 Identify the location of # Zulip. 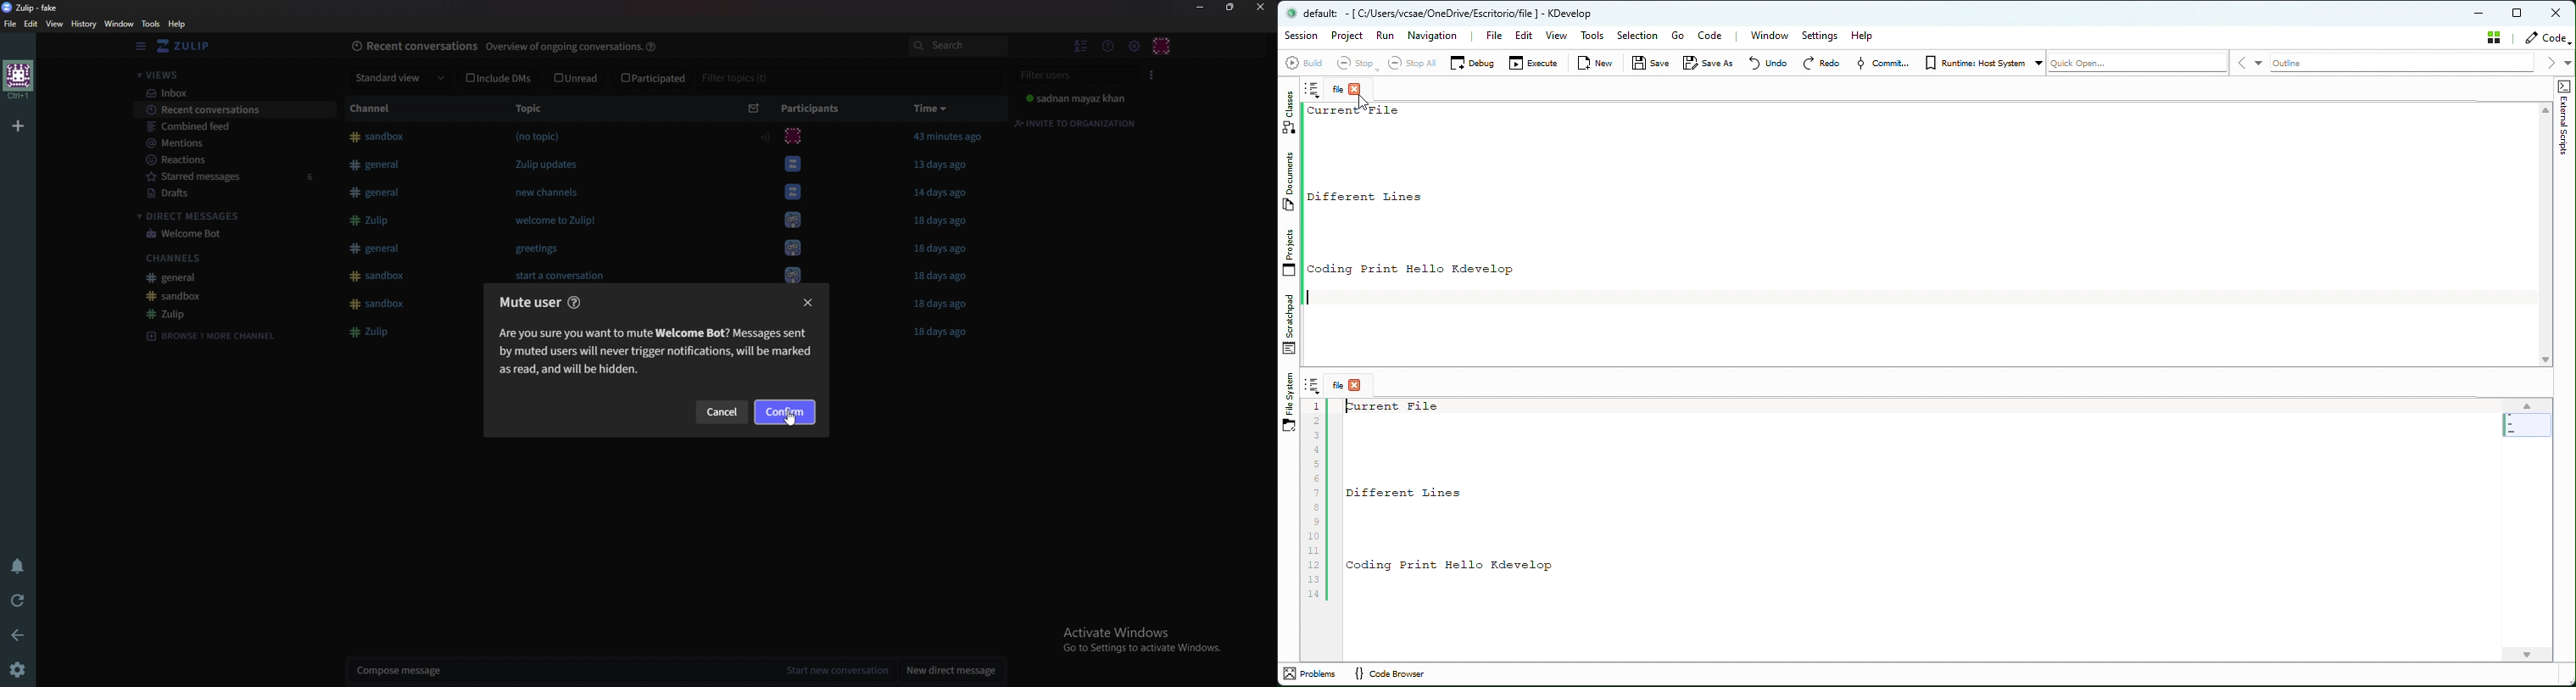
(374, 220).